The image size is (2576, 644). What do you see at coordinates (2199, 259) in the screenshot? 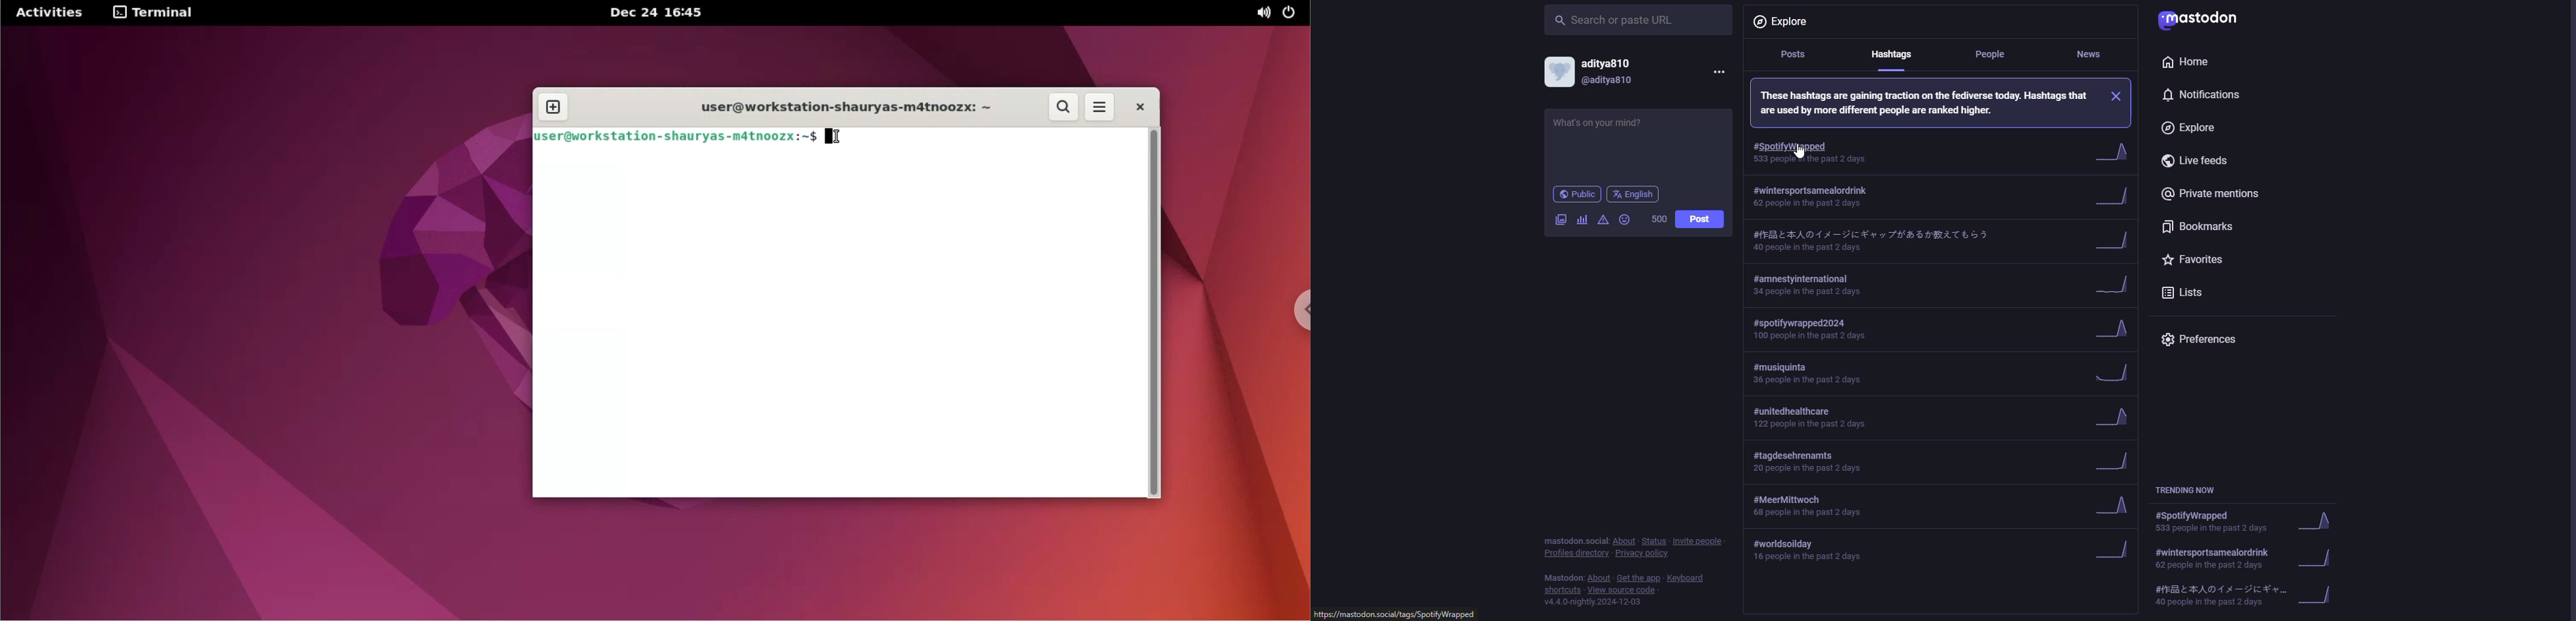
I see `favorites` at bounding box center [2199, 259].